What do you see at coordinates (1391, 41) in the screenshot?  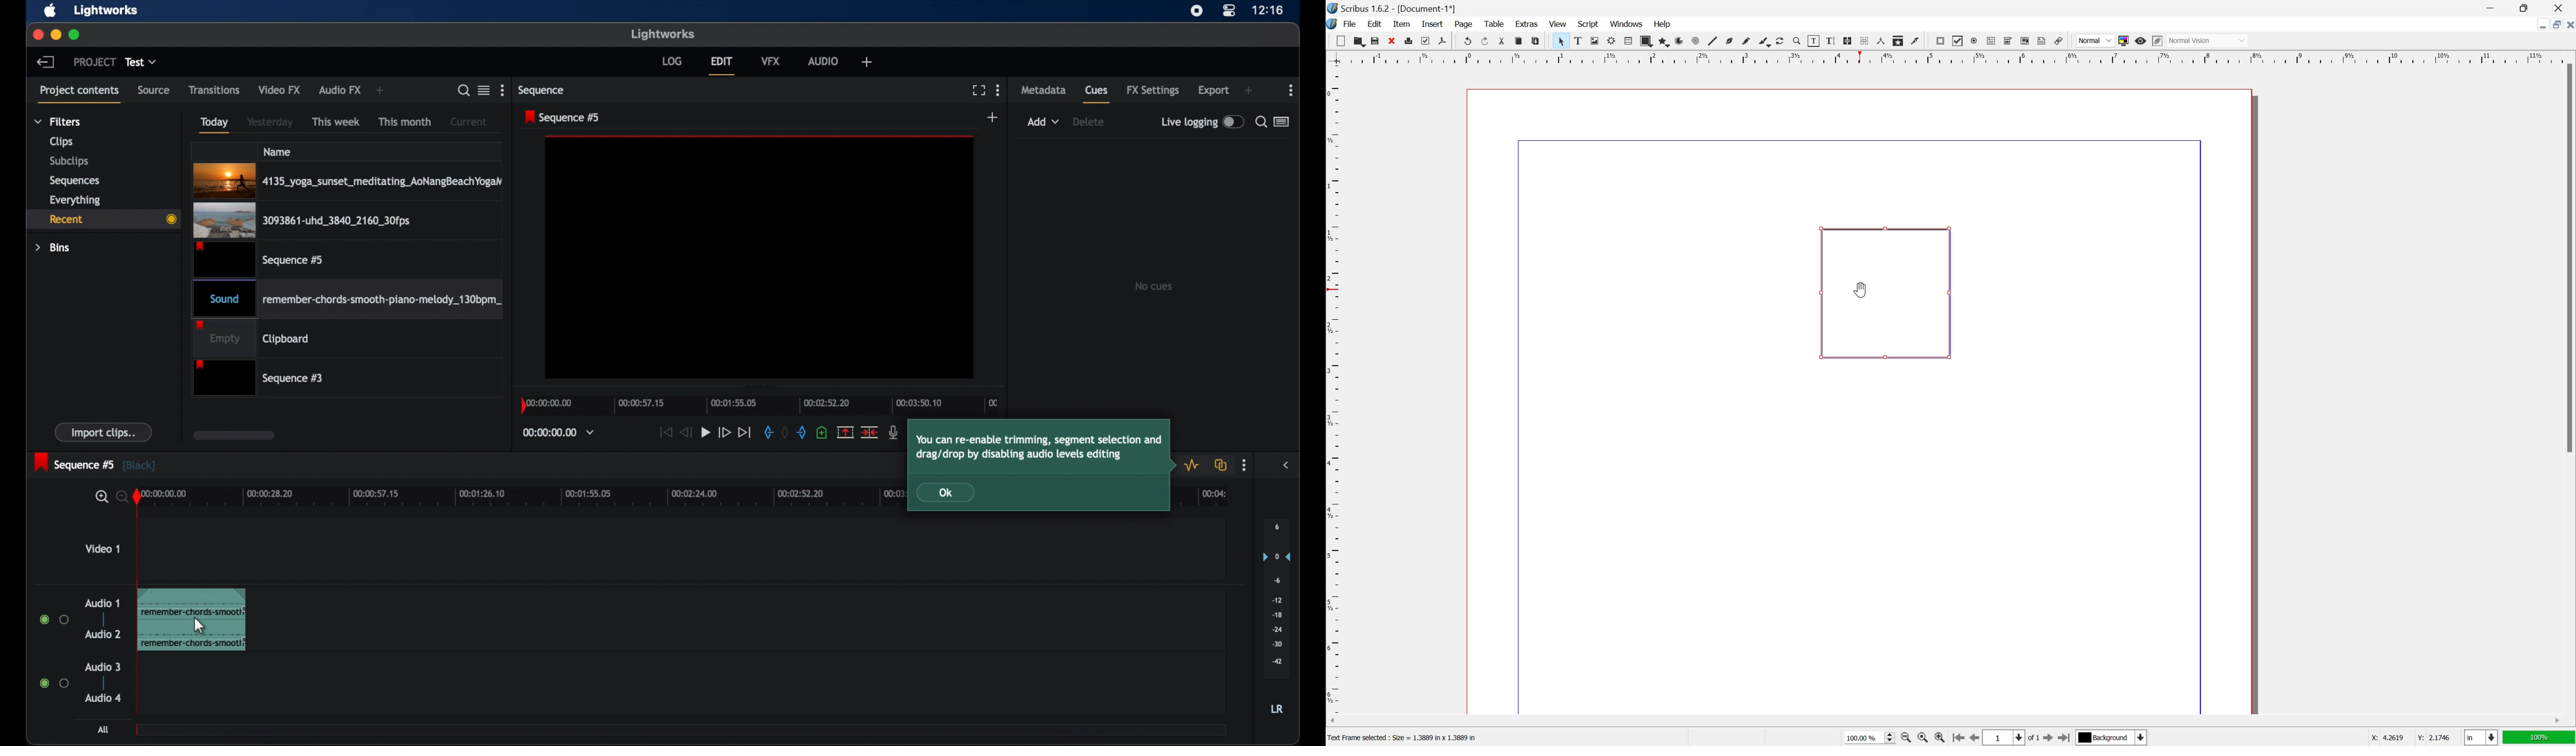 I see `close` at bounding box center [1391, 41].